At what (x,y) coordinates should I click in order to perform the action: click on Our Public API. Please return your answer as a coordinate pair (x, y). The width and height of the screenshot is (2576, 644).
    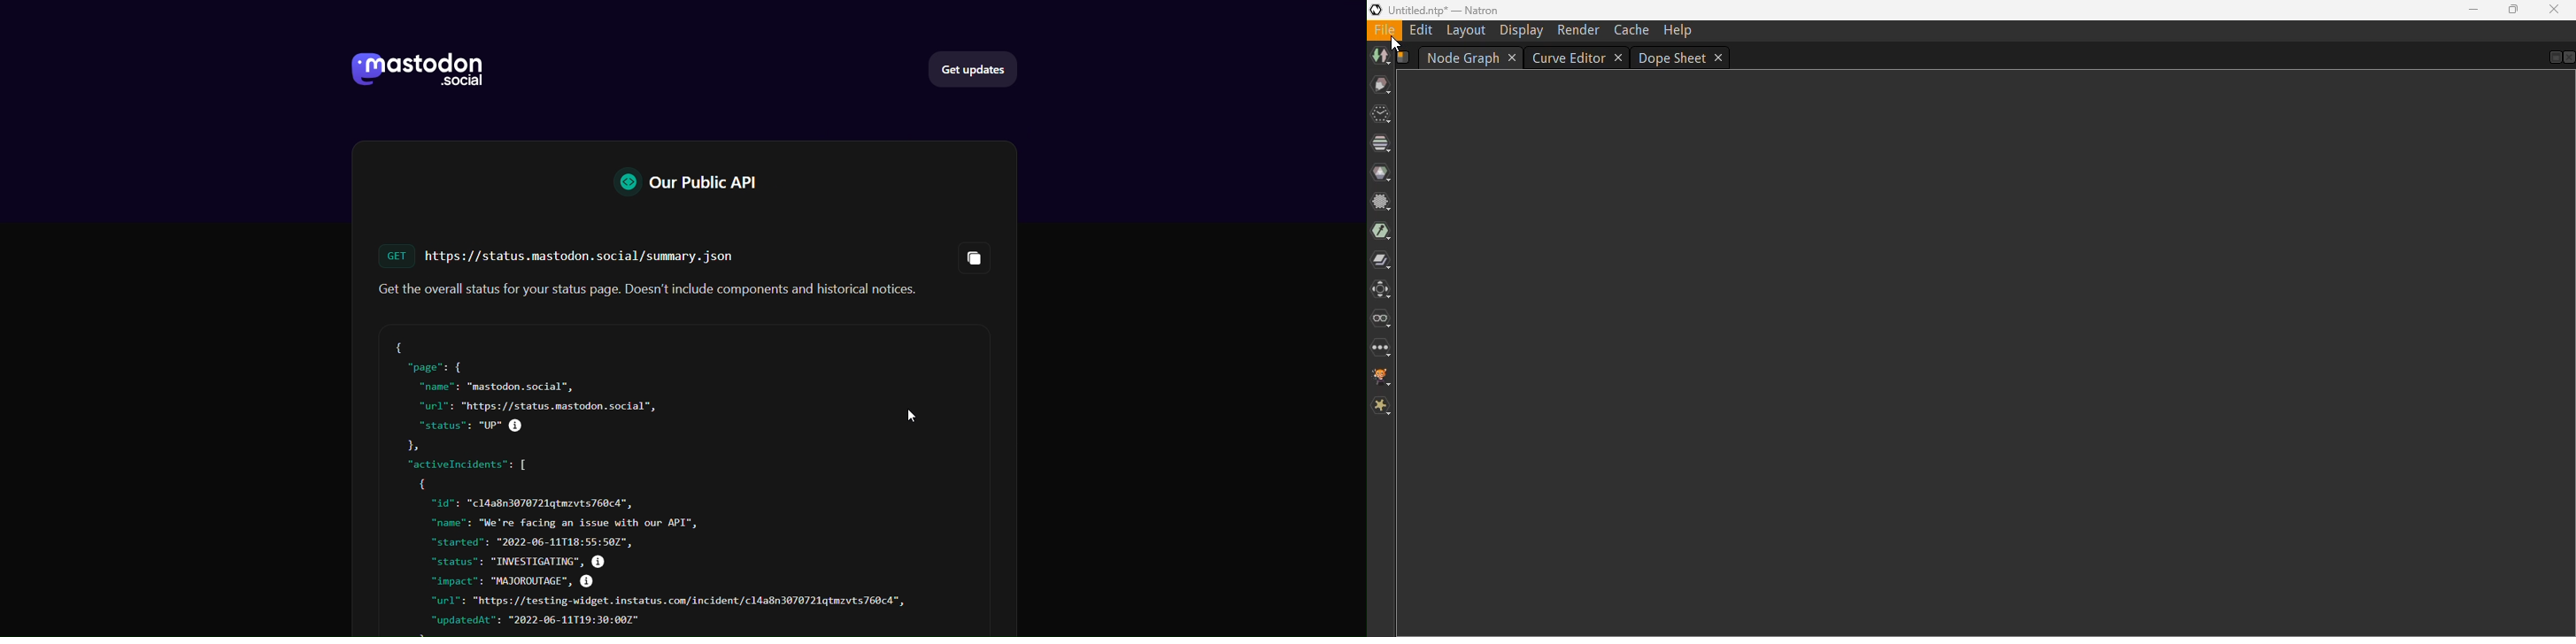
    Looking at the image, I should click on (699, 184).